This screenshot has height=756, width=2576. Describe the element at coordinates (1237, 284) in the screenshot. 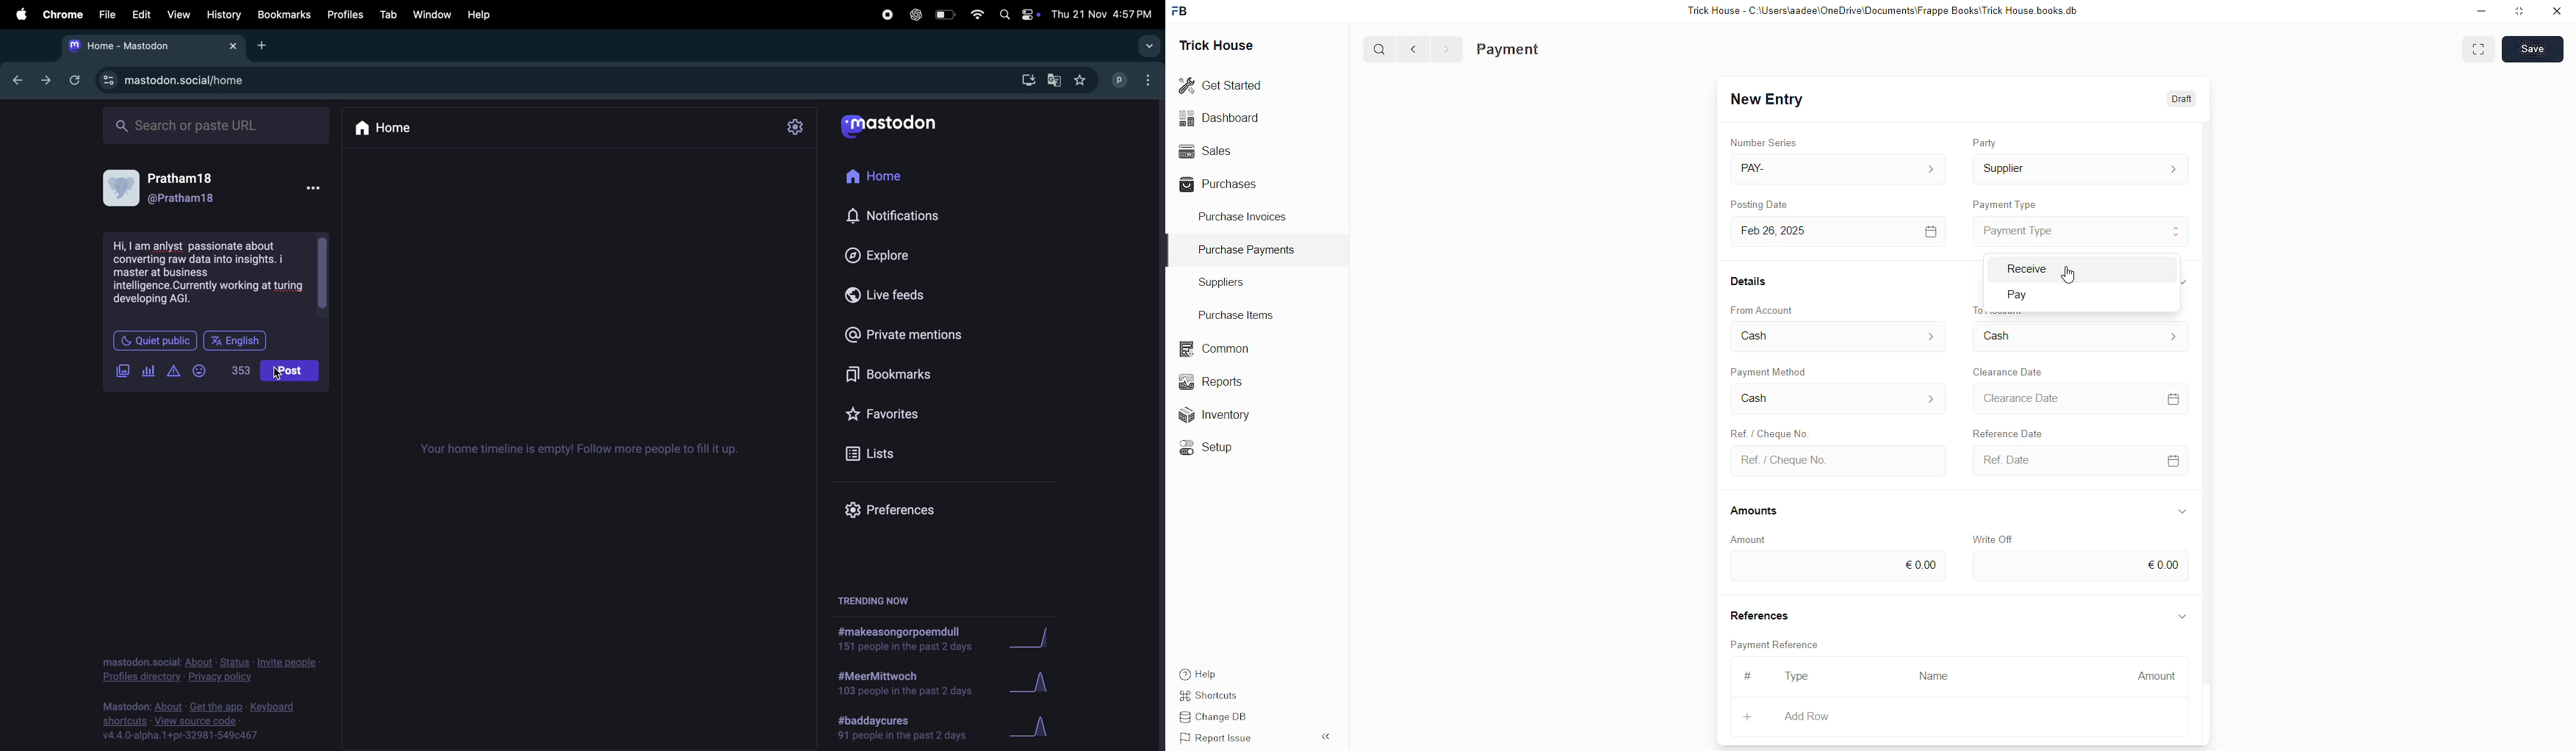

I see `Suppliers` at that location.